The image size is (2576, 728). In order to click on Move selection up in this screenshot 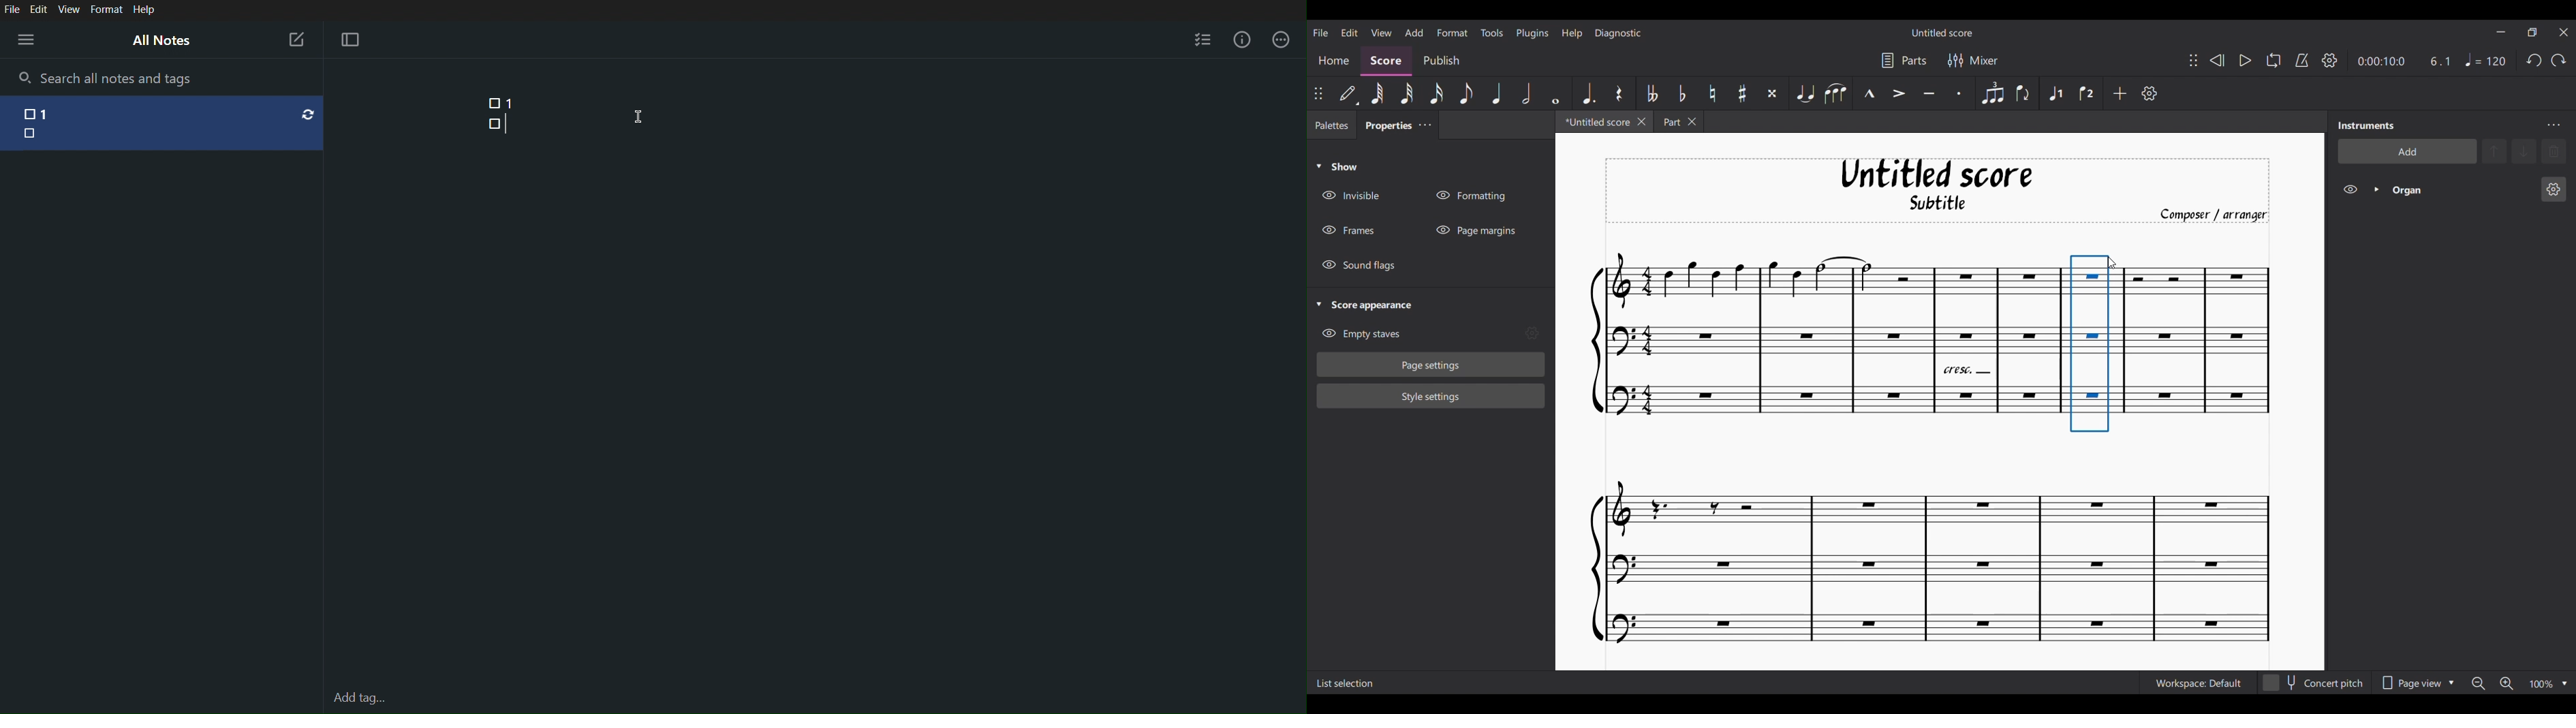, I will do `click(2494, 151)`.